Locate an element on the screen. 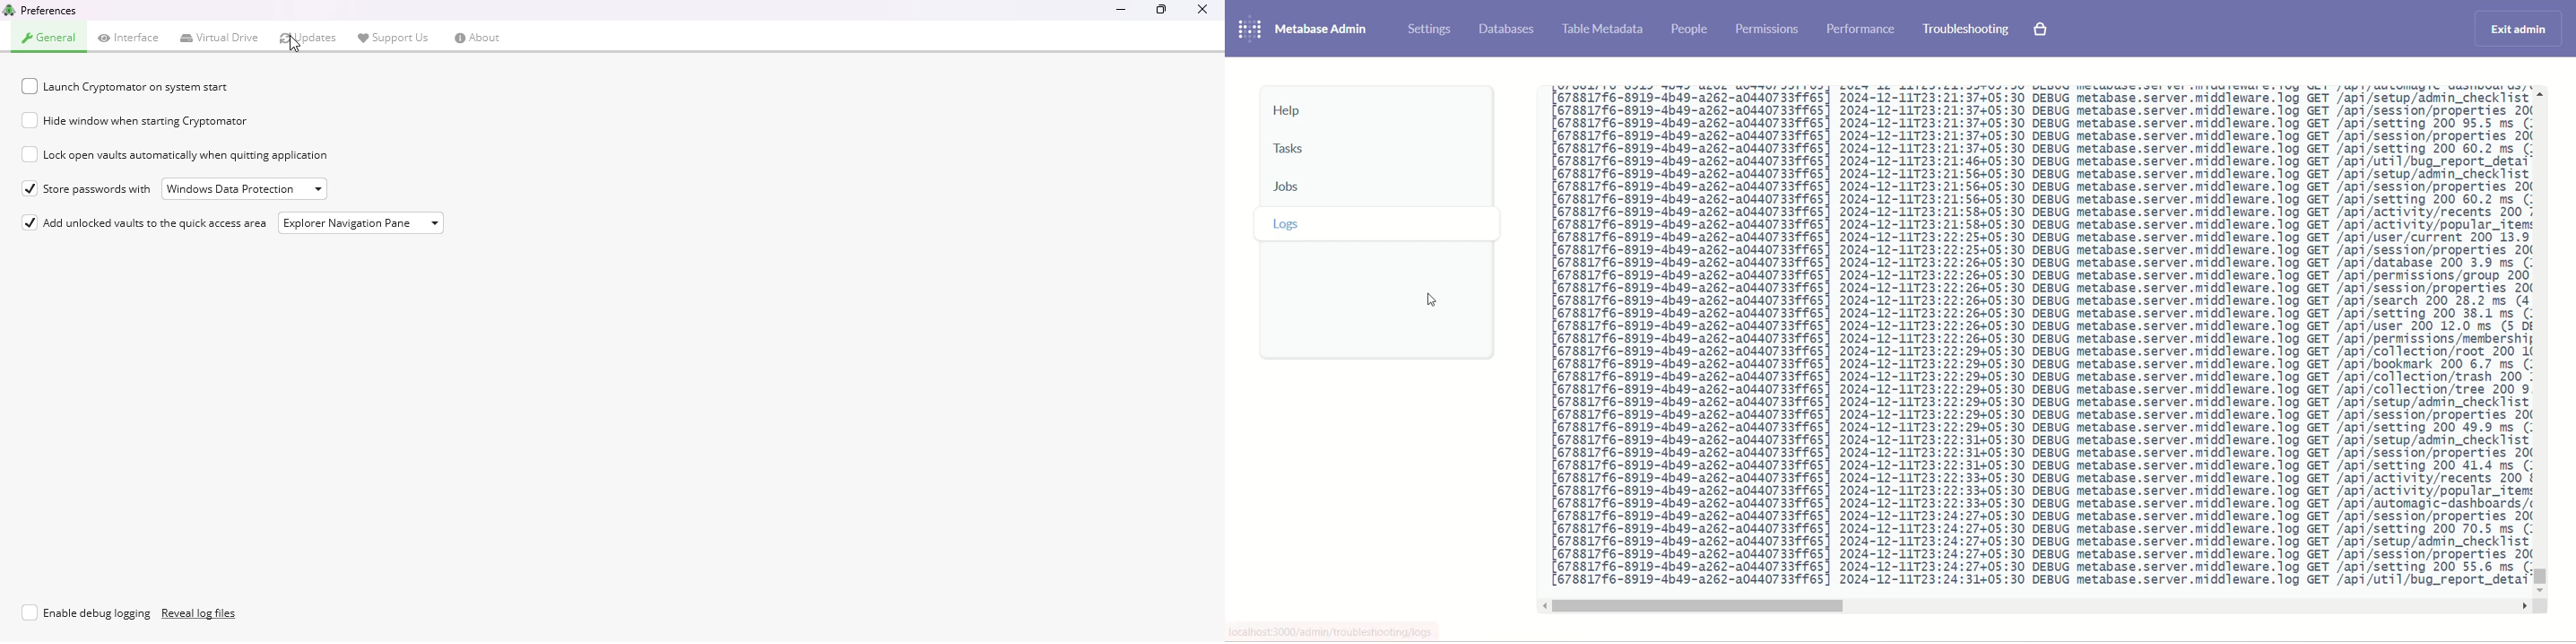 Image resolution: width=2576 pixels, height=644 pixels. permissions is located at coordinates (1766, 28).